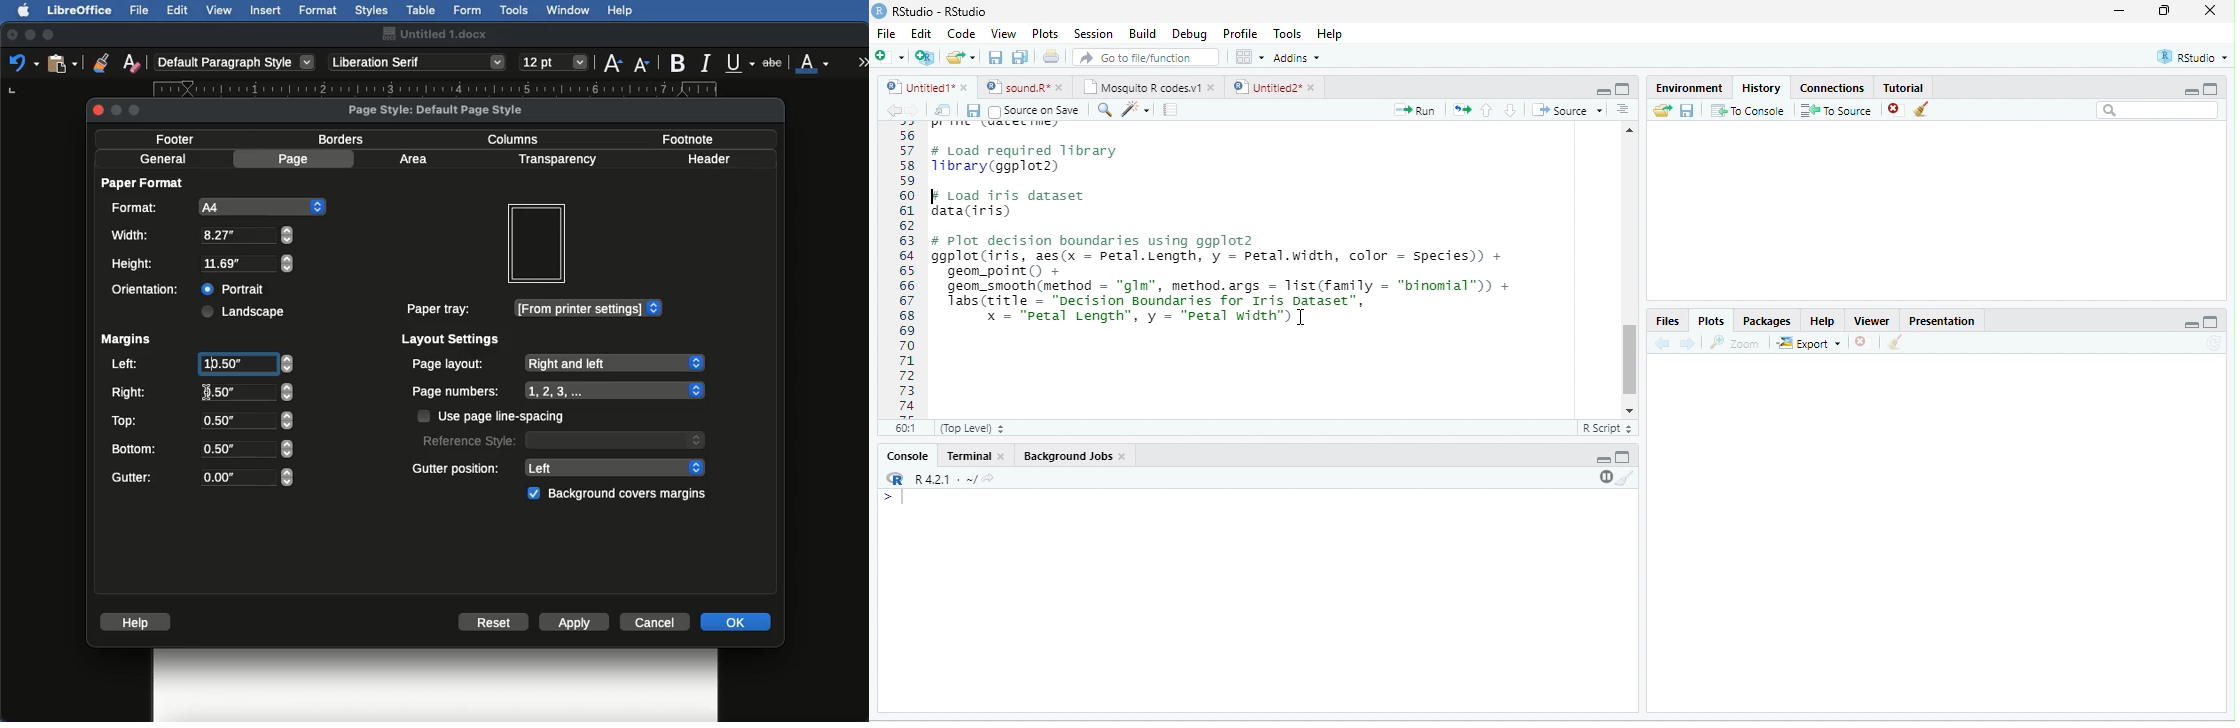  What do you see at coordinates (1733, 343) in the screenshot?
I see `Zoom` at bounding box center [1733, 343].